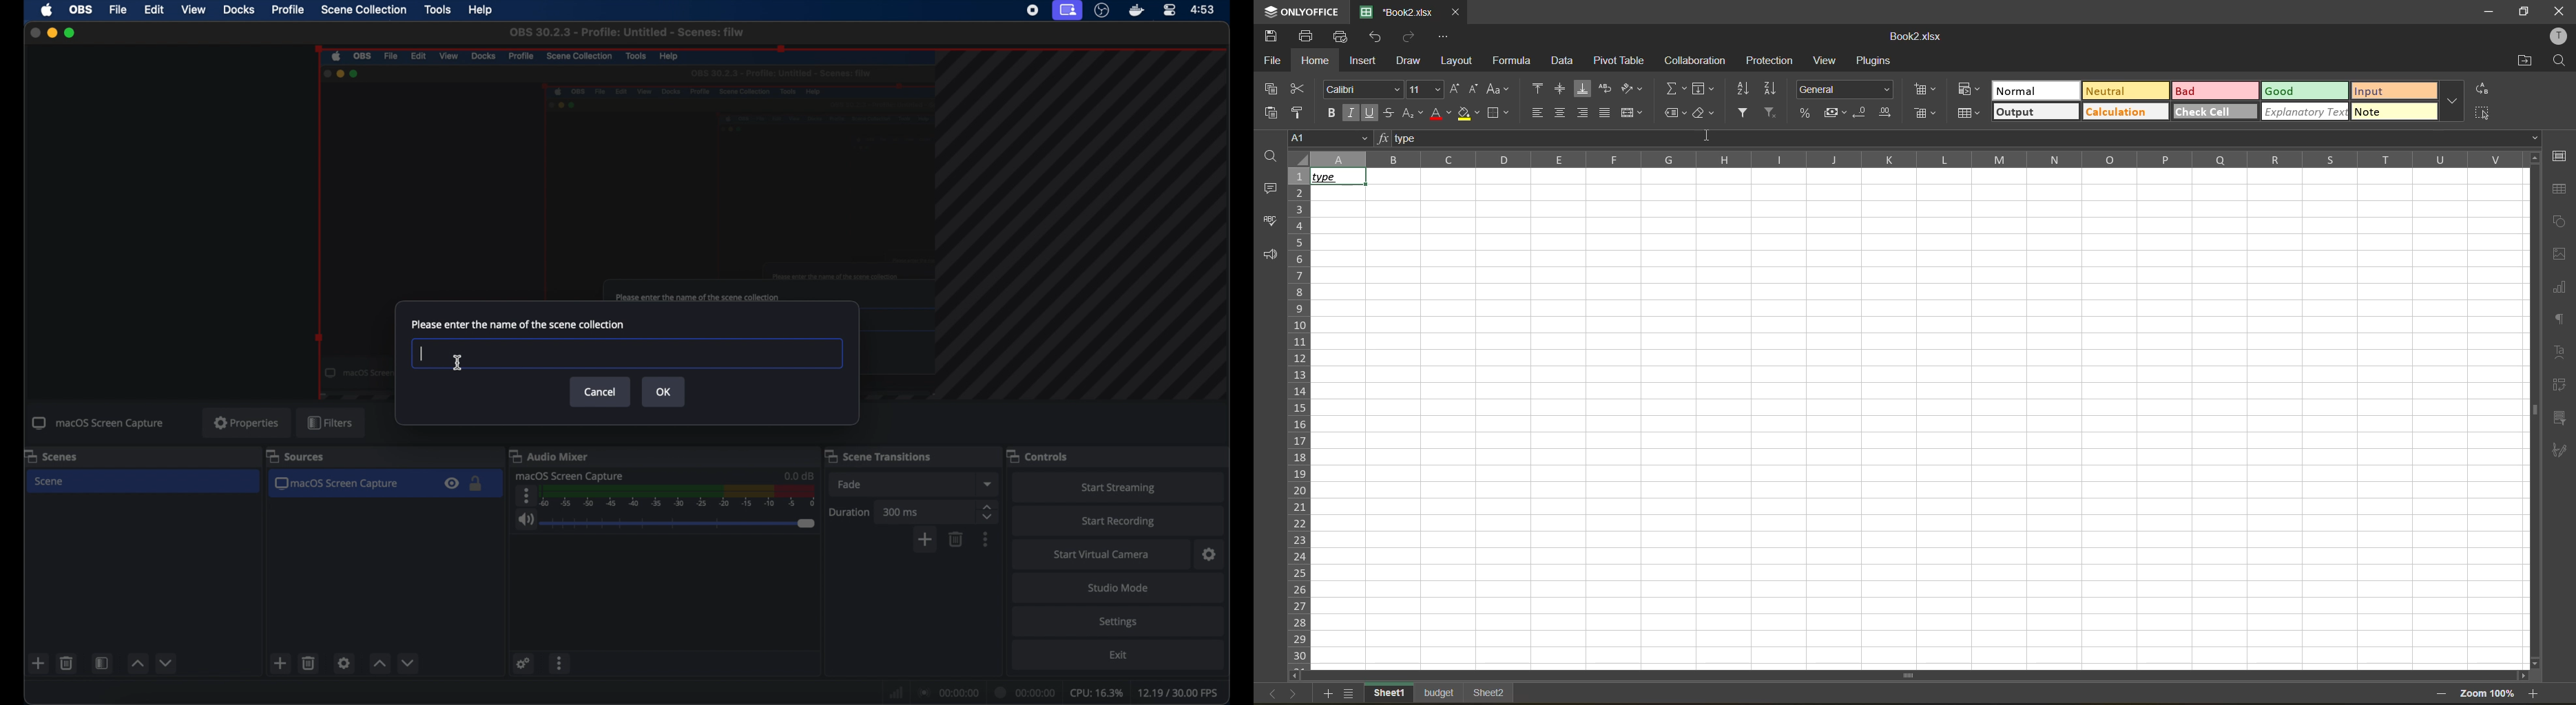 This screenshot has width=2576, height=728. Describe the element at coordinates (167, 663) in the screenshot. I see `decrement` at that location.